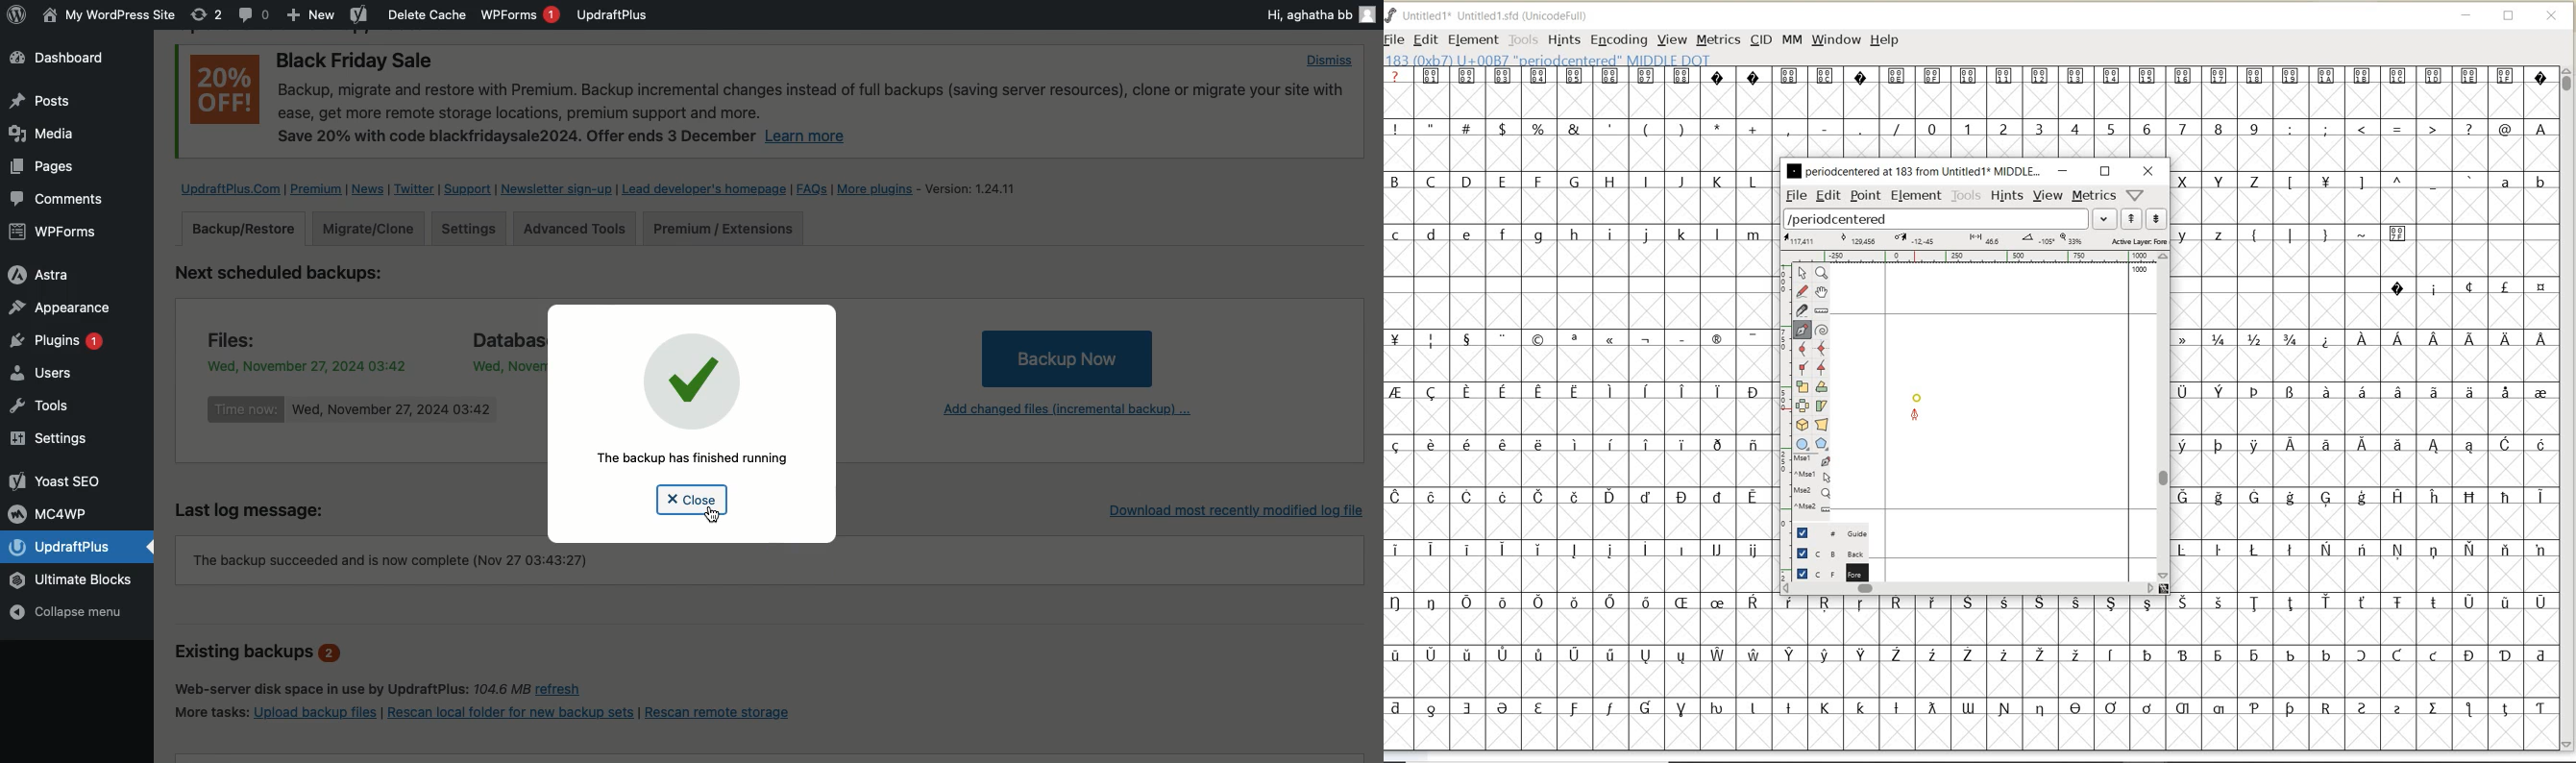 Image resolution: width=2576 pixels, height=784 pixels. I want to click on special characters, so click(2347, 240).